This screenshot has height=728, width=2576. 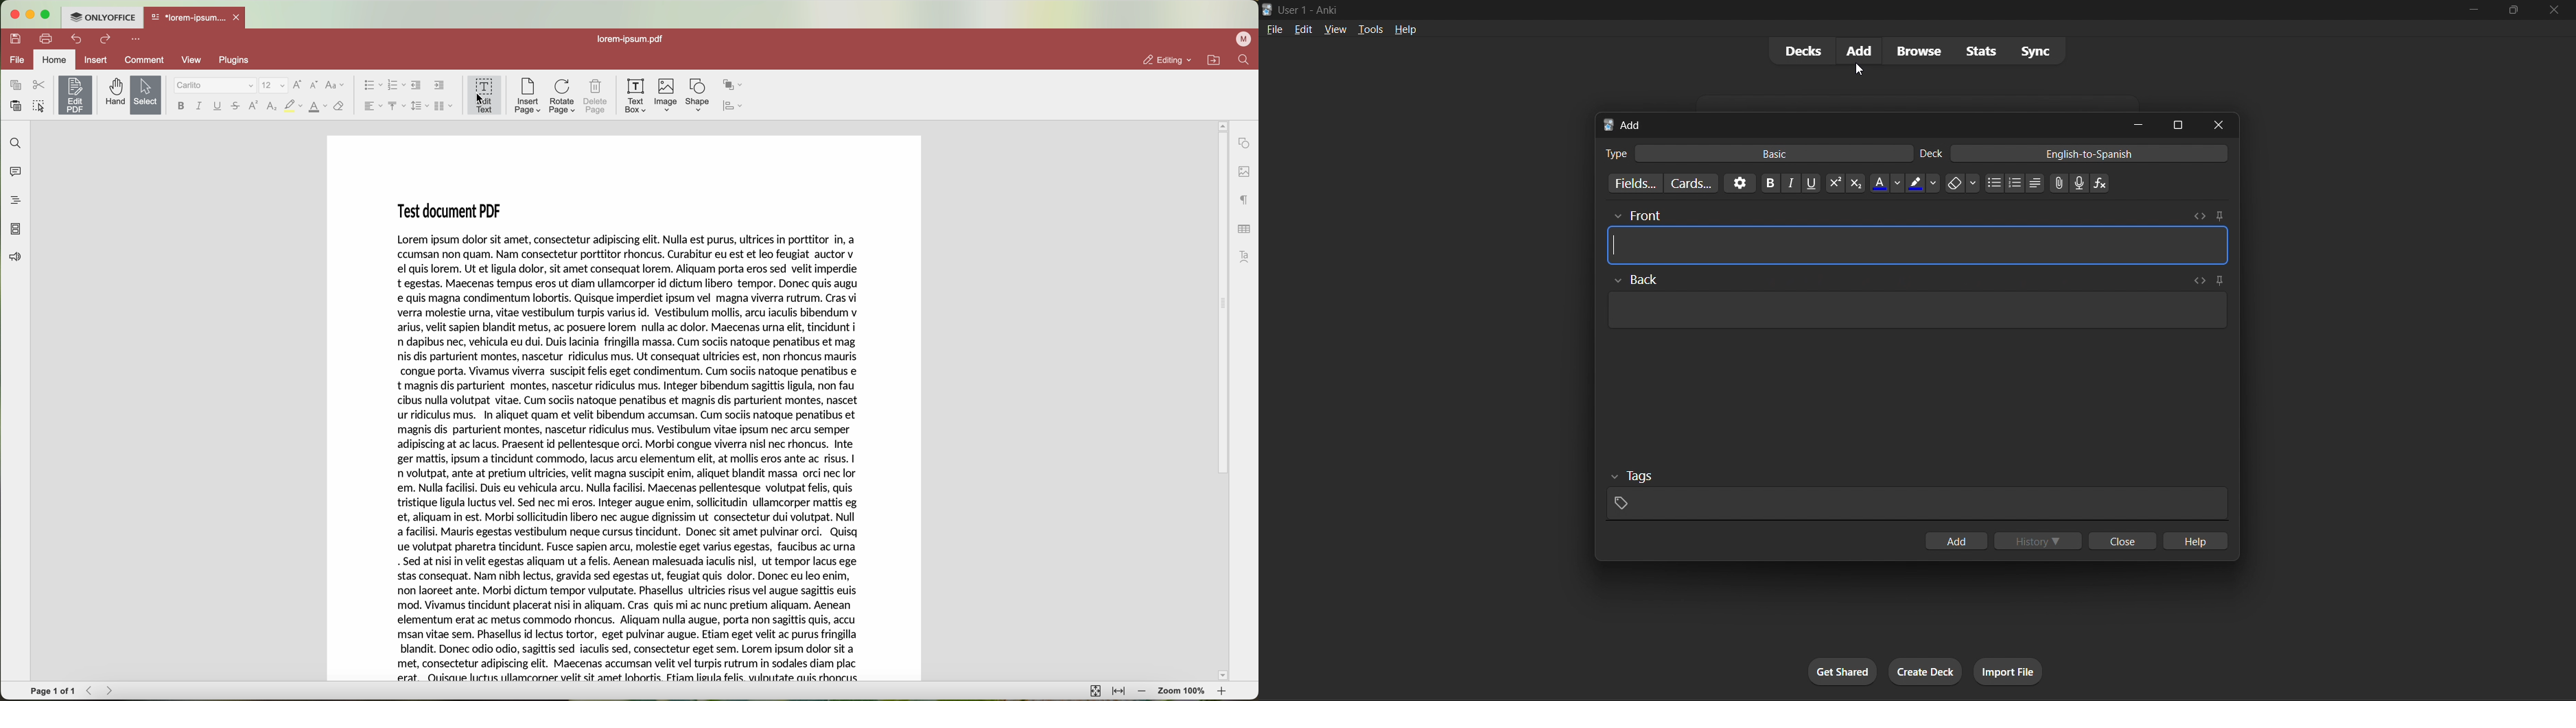 I want to click on clear style, so click(x=339, y=107).